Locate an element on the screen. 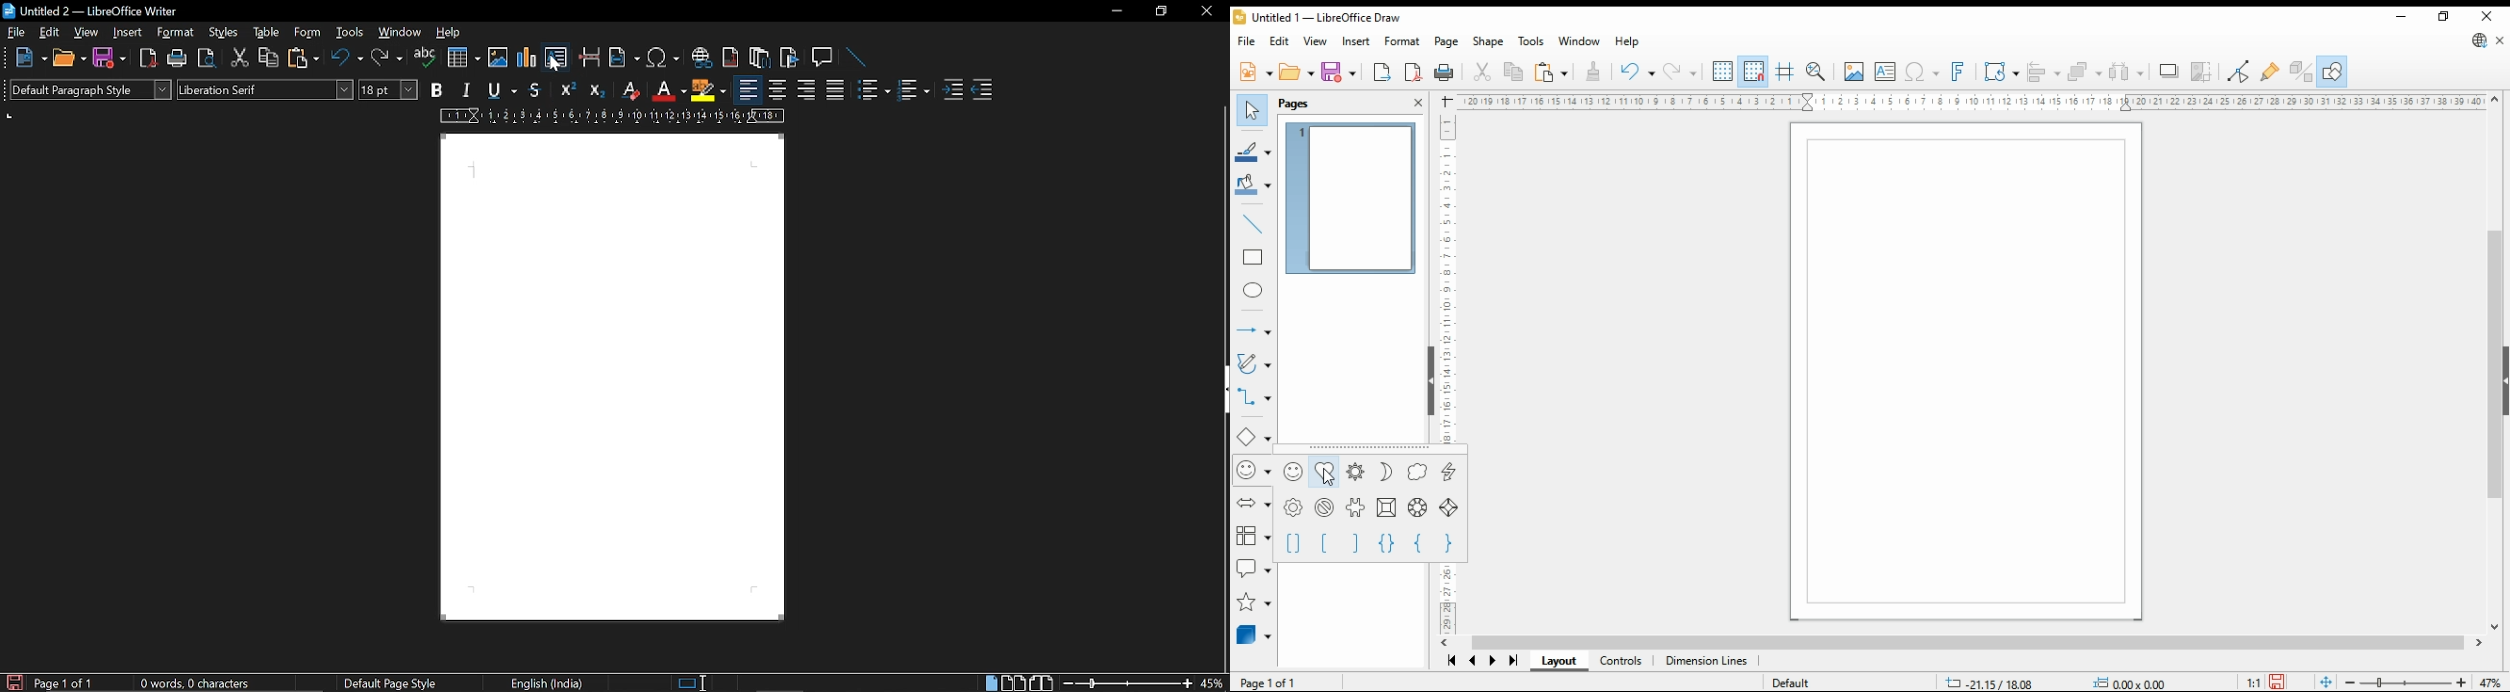 This screenshot has height=700, width=2520. heart is located at coordinates (1324, 471).